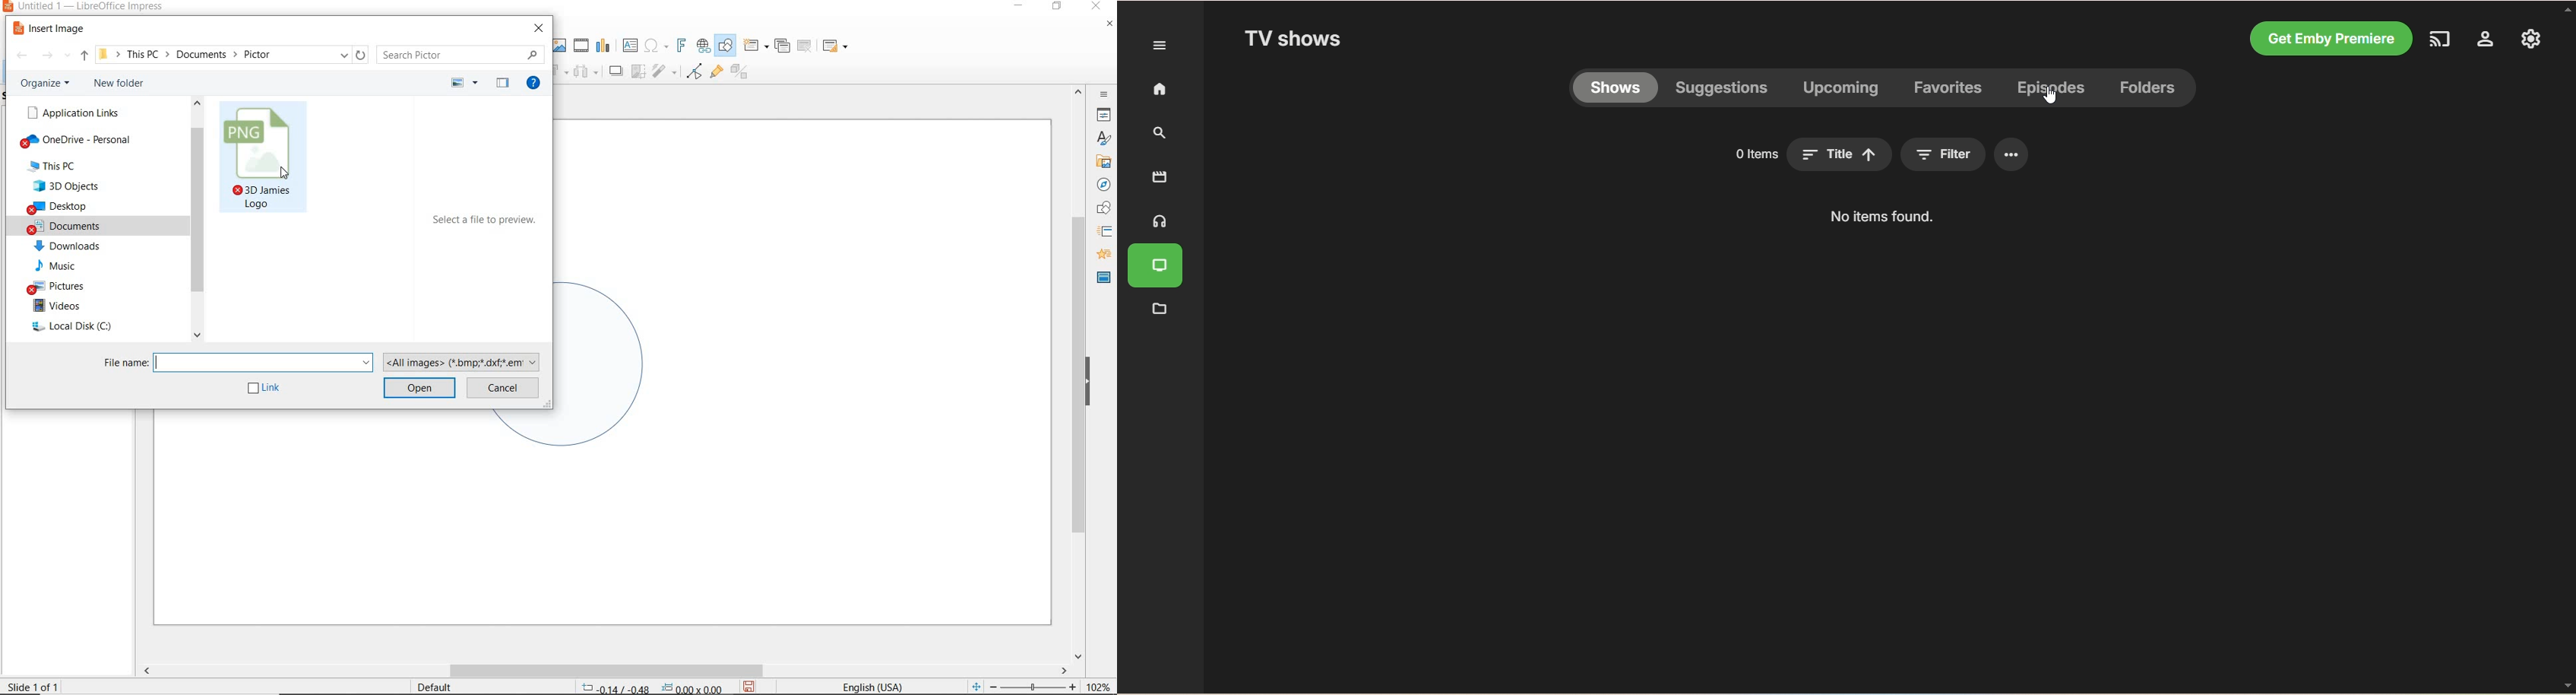 The image size is (2576, 700). Describe the element at coordinates (651, 688) in the screenshot. I see `coordinates` at that location.